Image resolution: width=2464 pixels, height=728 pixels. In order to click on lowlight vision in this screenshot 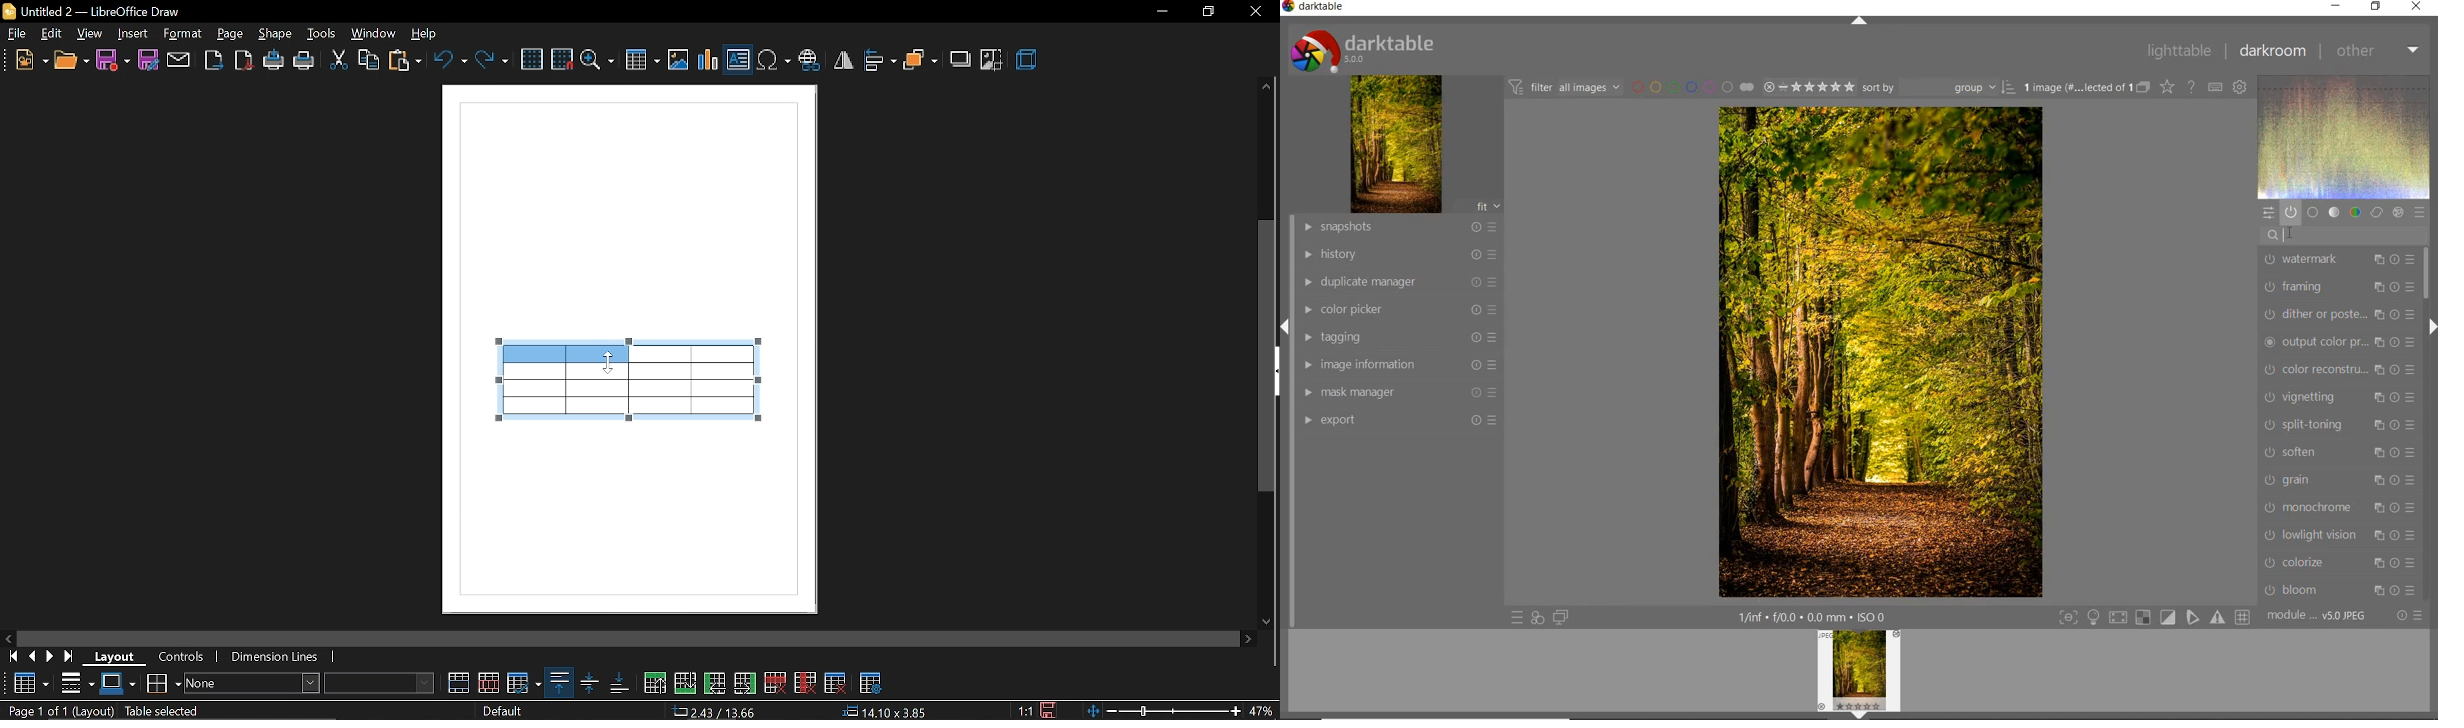, I will do `click(2343, 536)`.